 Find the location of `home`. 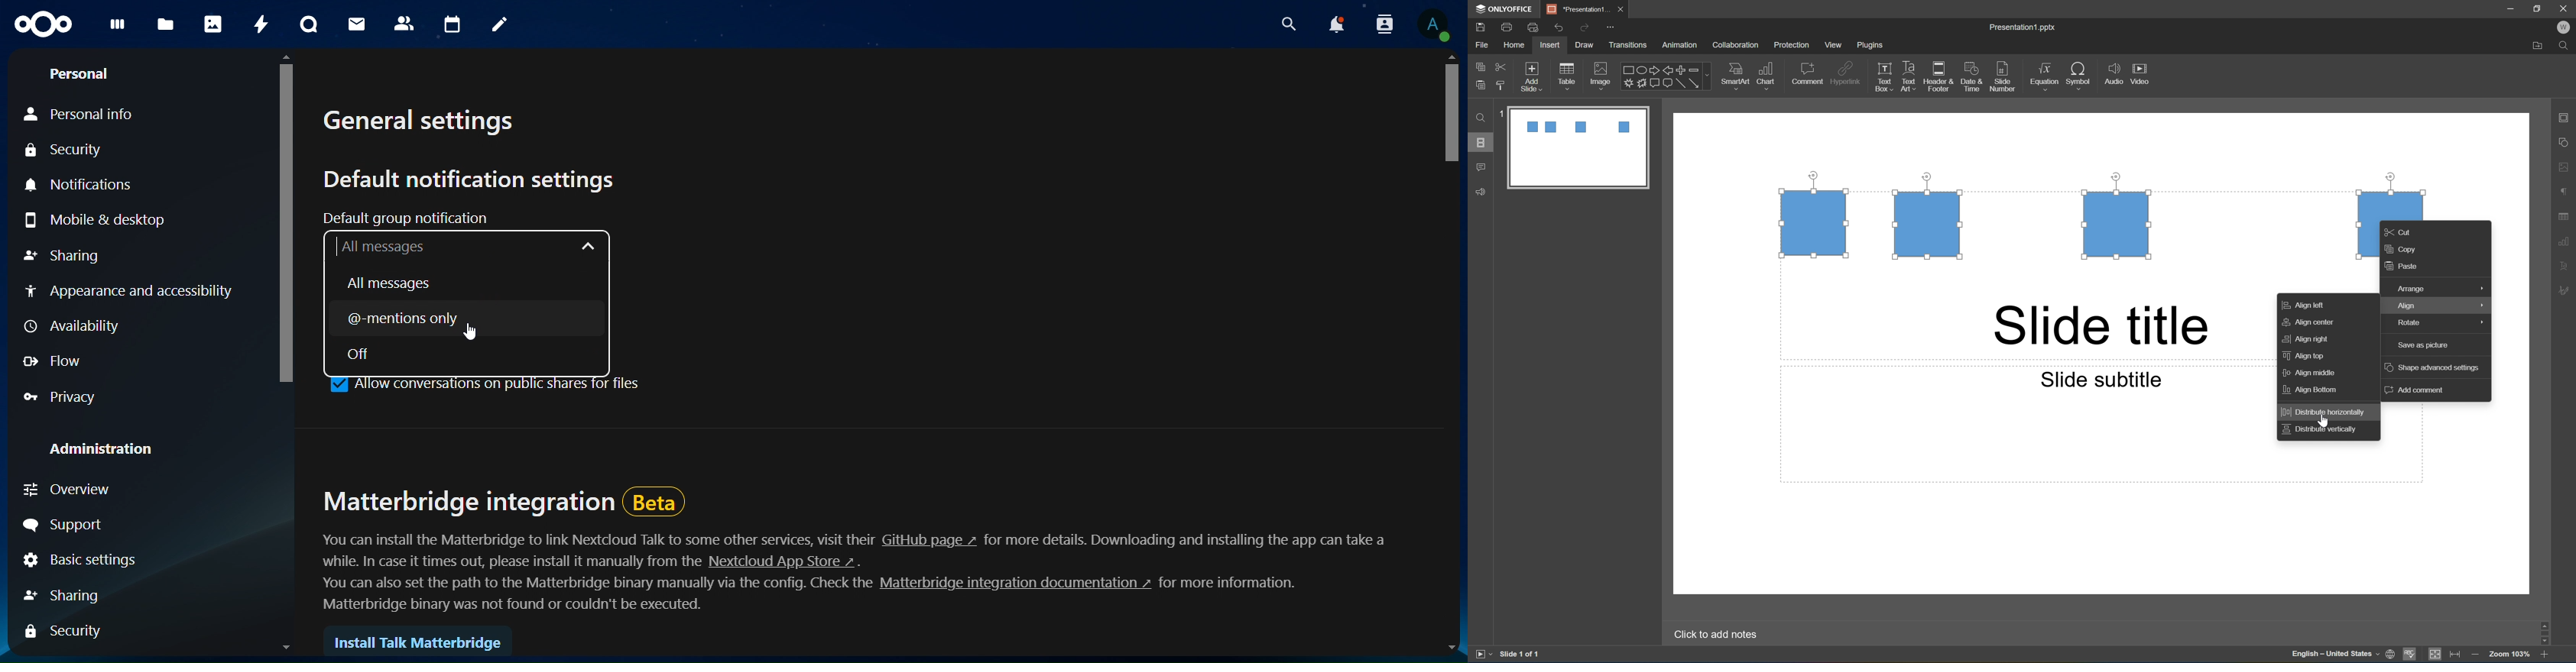

home is located at coordinates (1514, 45).